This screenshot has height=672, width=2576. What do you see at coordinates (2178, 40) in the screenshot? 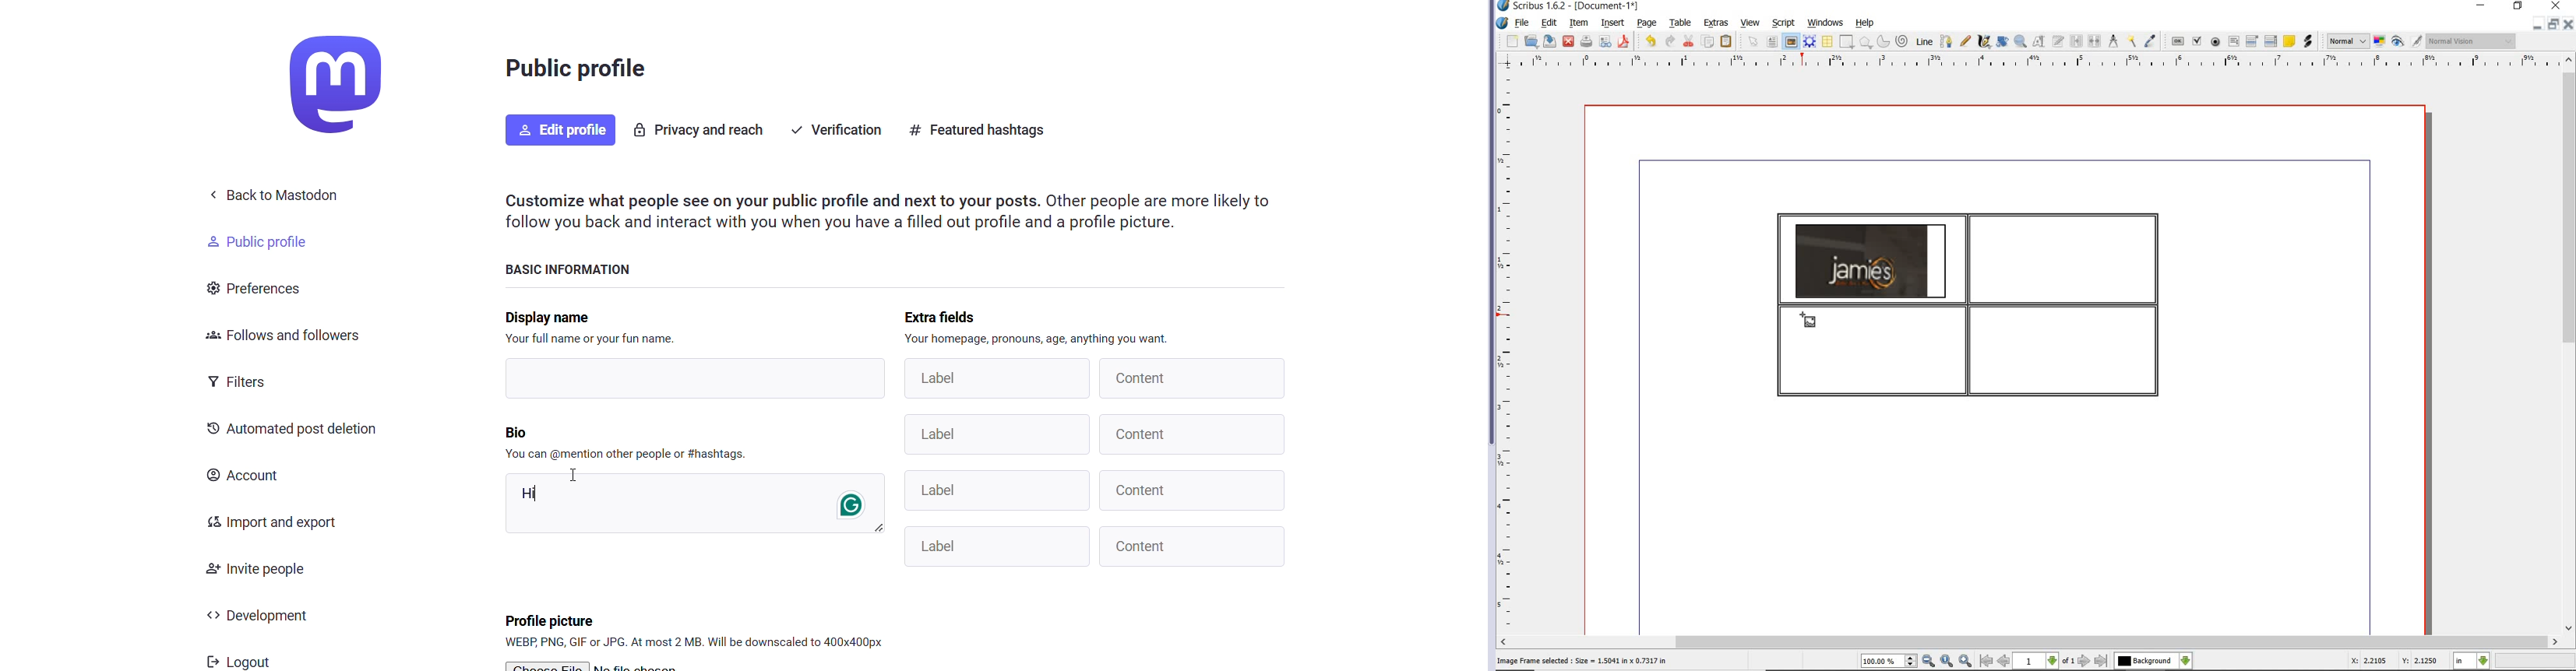
I see `pdf push button` at bounding box center [2178, 40].